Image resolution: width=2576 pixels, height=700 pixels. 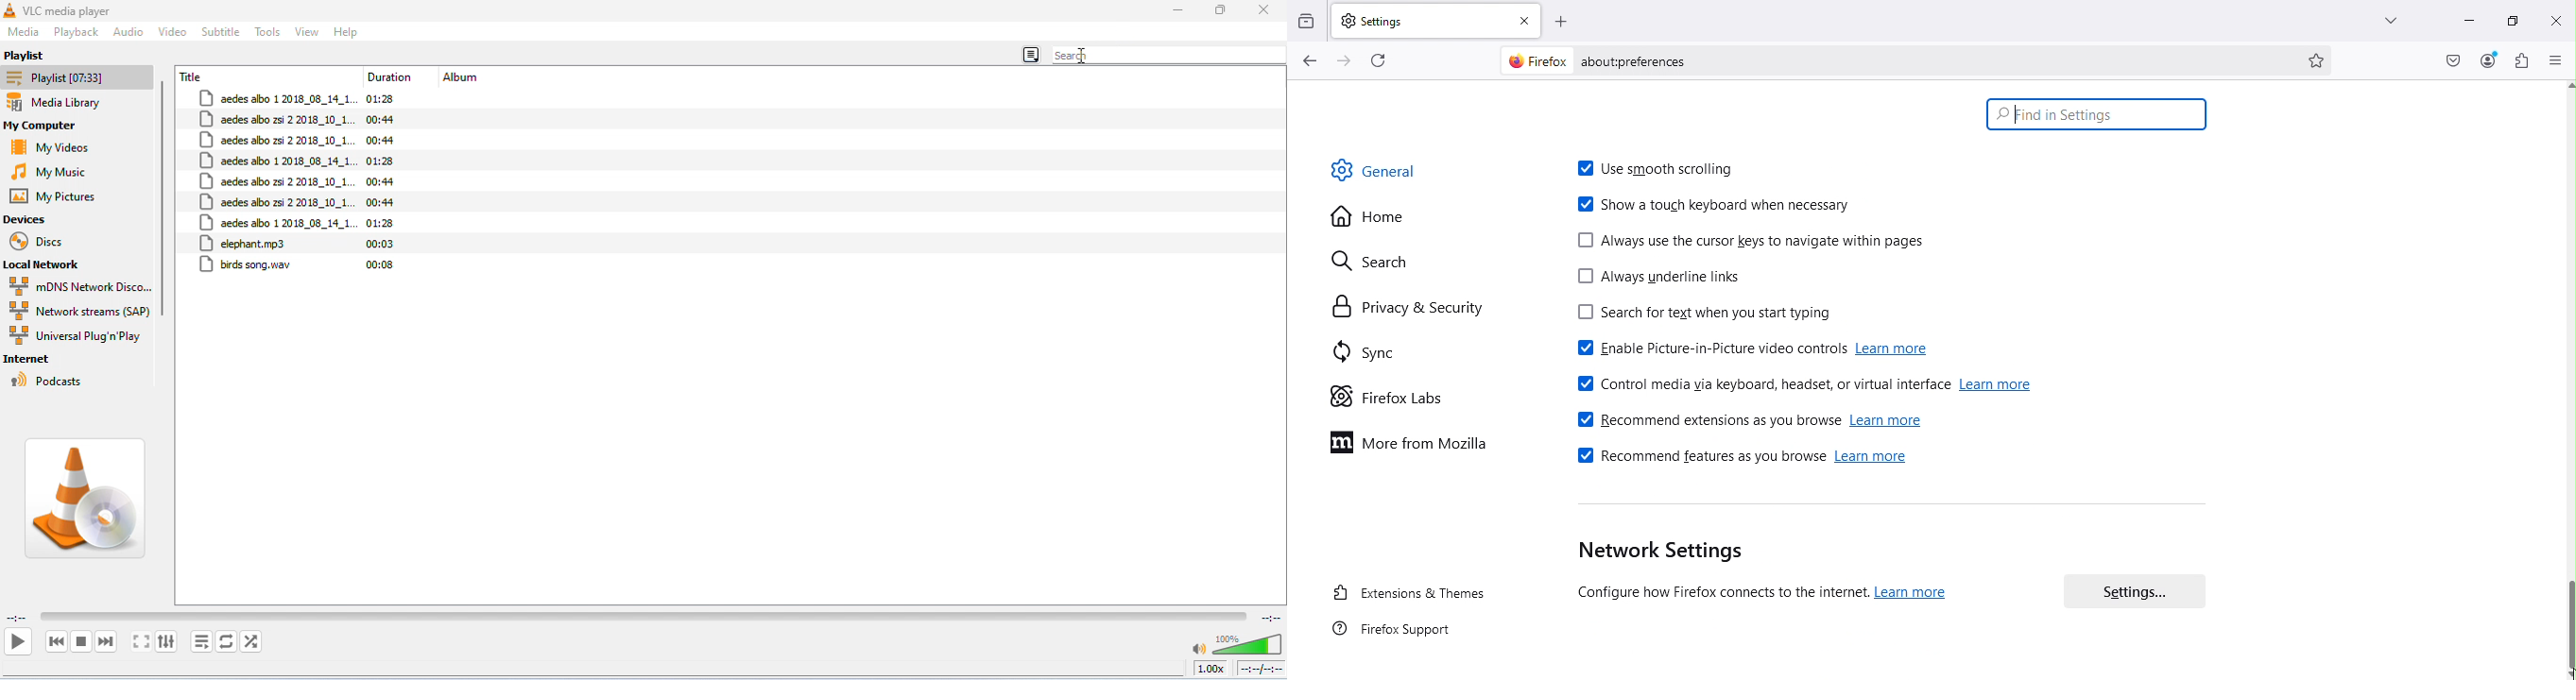 What do you see at coordinates (166, 203) in the screenshot?
I see `vertical scroll bar` at bounding box center [166, 203].